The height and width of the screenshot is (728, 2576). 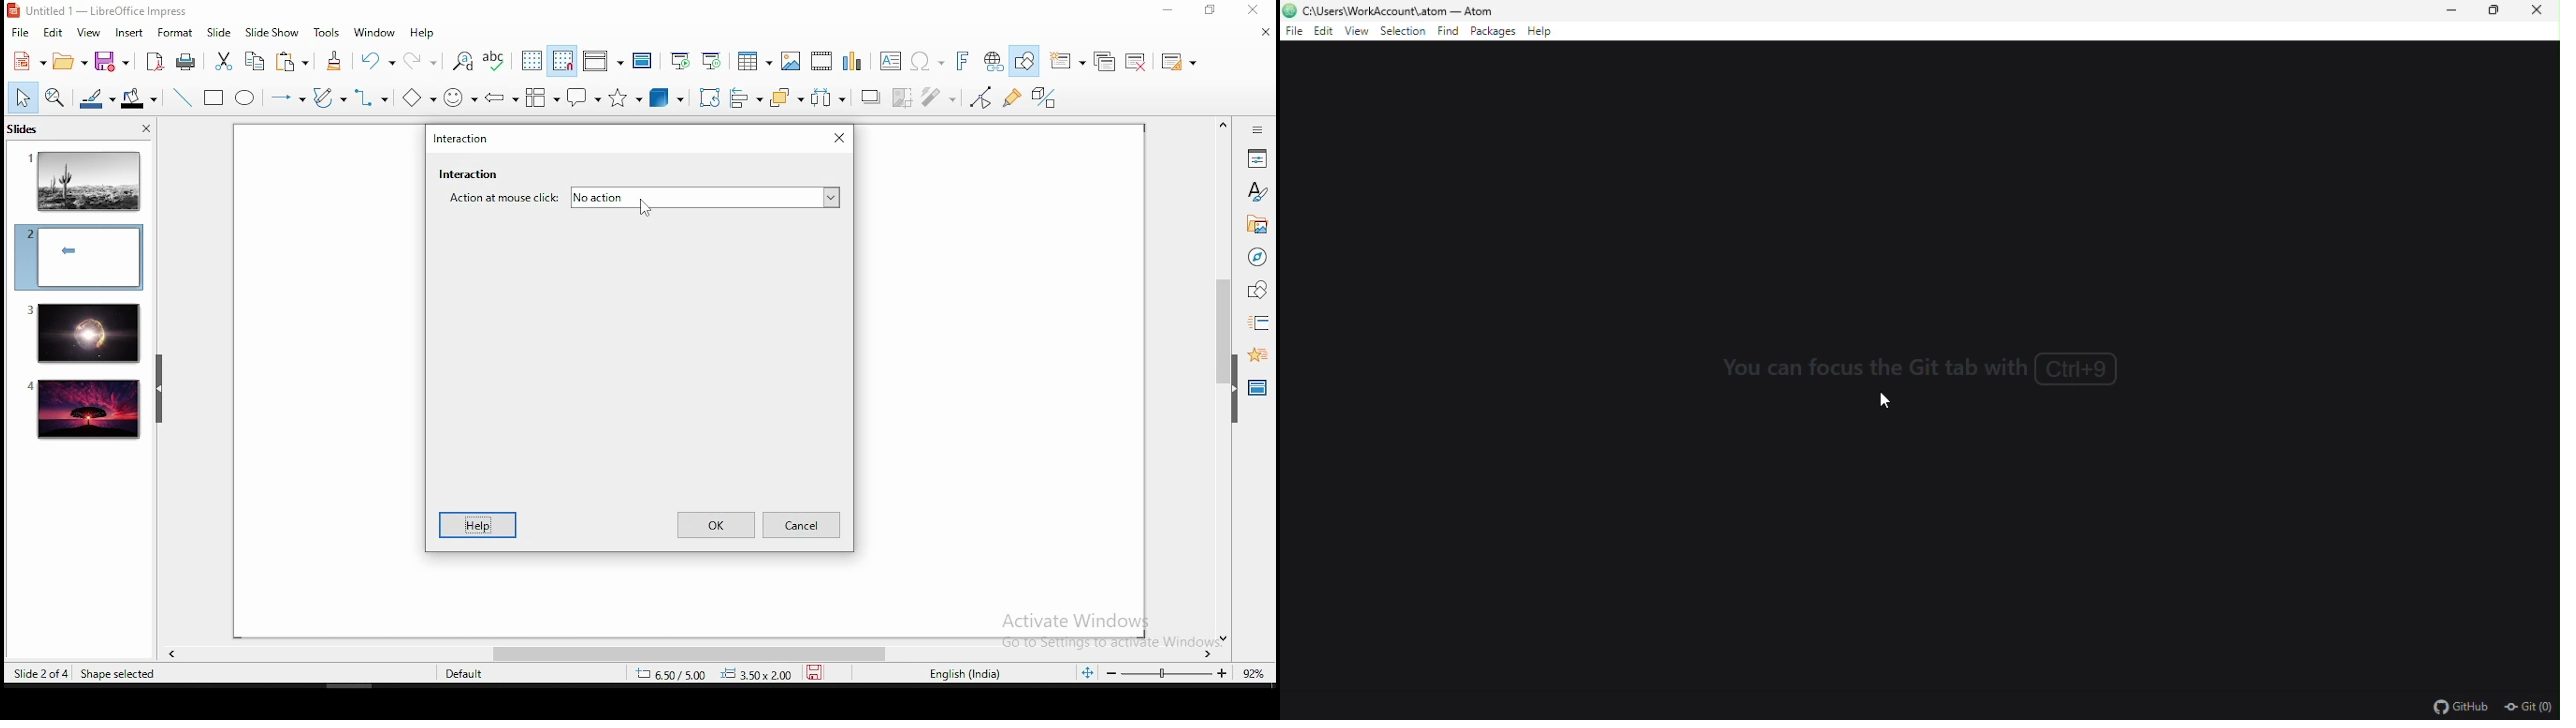 What do you see at coordinates (1167, 11) in the screenshot?
I see `minimize` at bounding box center [1167, 11].